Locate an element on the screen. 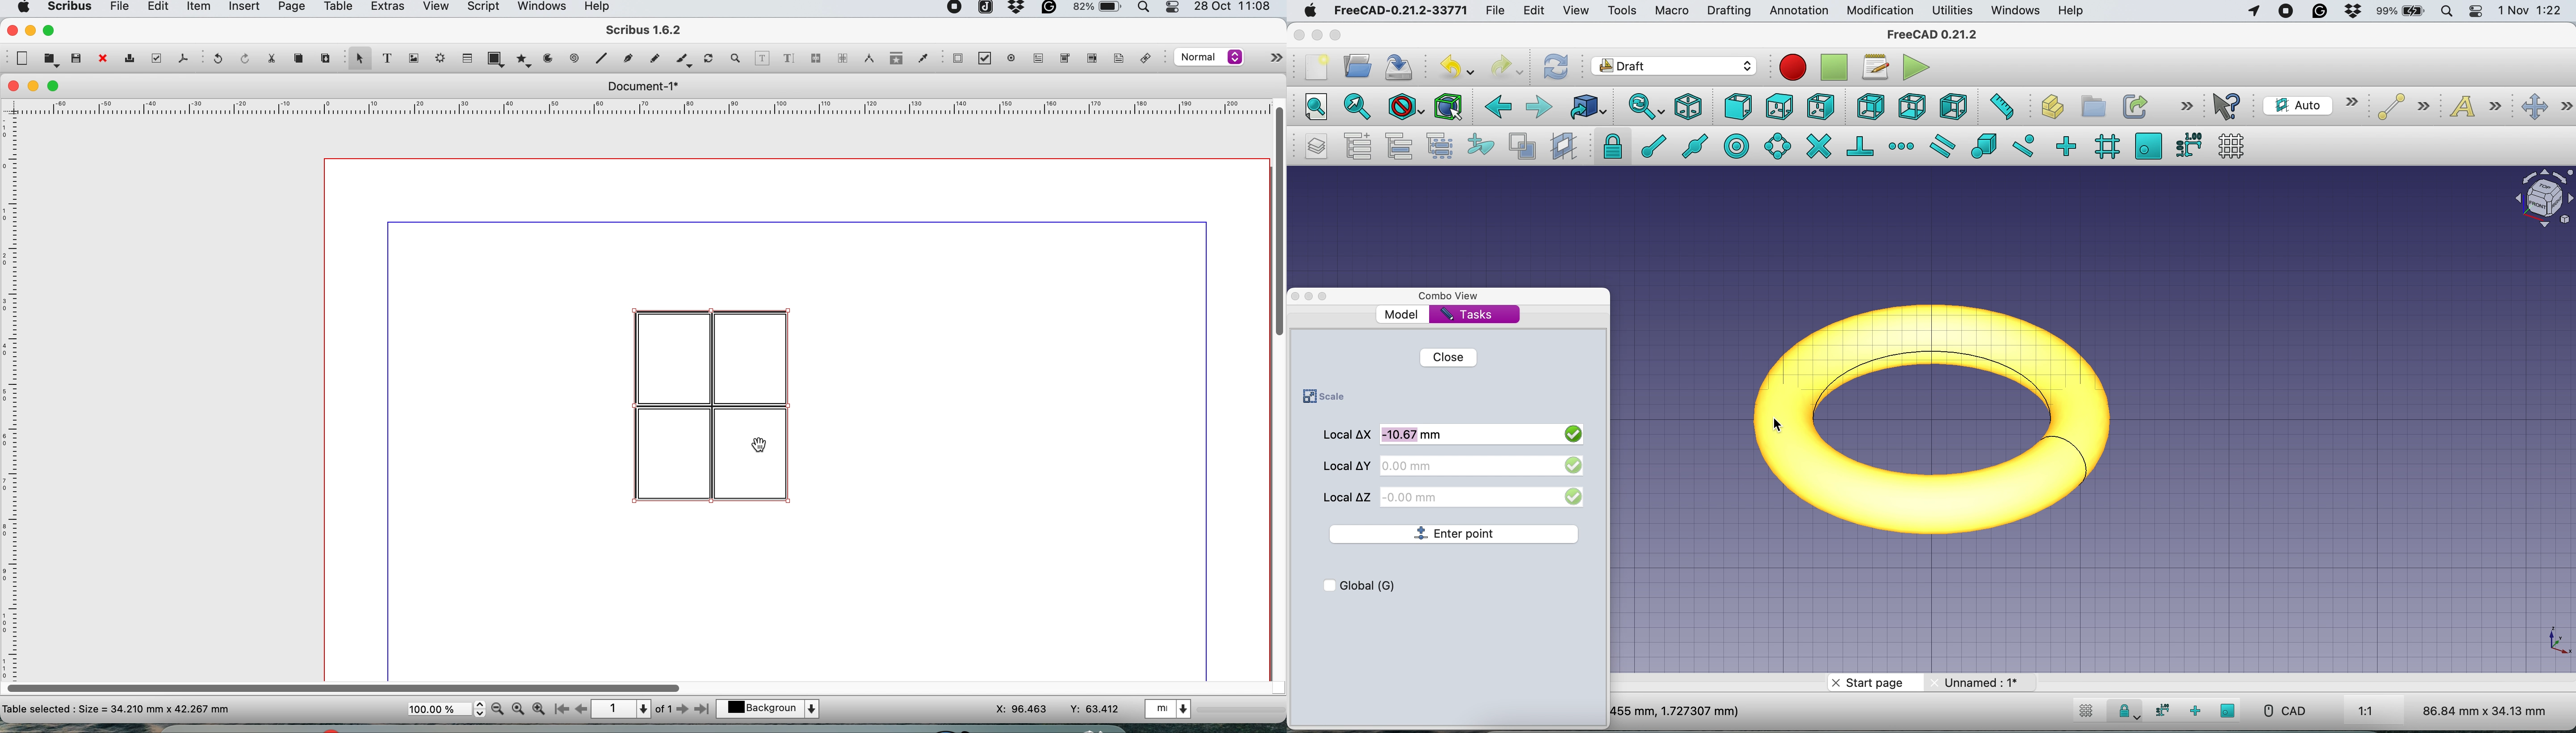 The width and height of the screenshot is (2576, 756). file is located at coordinates (1499, 10).